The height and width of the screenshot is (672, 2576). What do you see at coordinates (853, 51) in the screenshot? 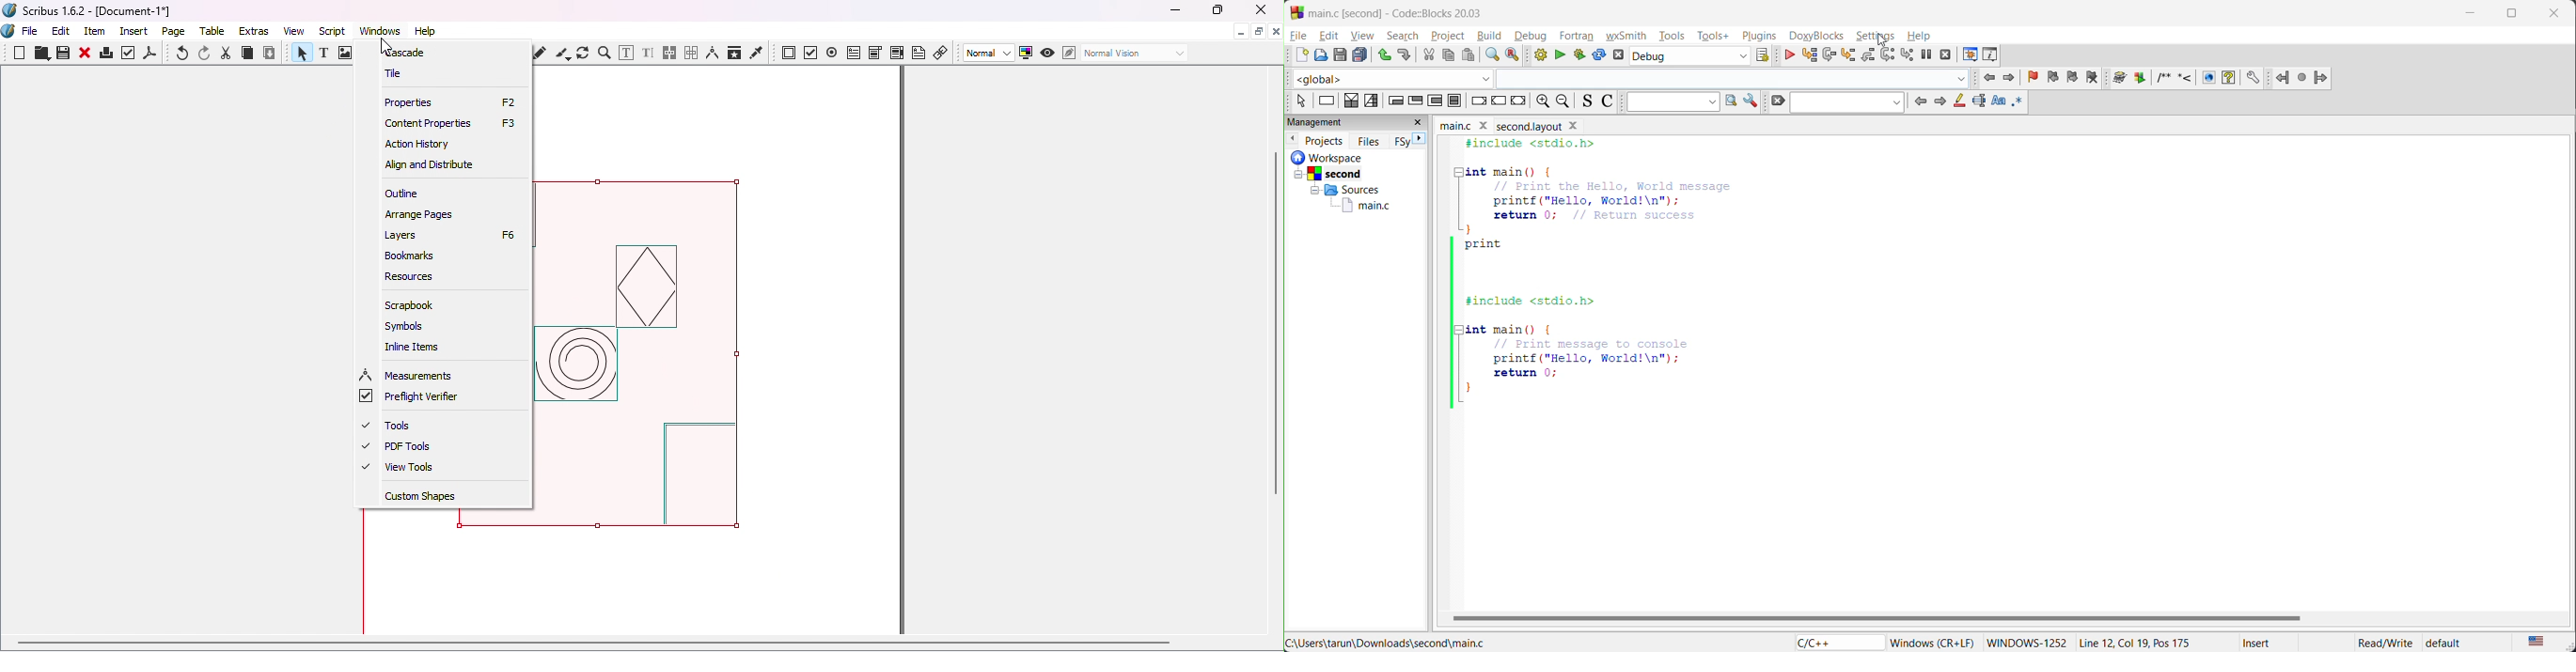
I see `PDF text field` at bounding box center [853, 51].